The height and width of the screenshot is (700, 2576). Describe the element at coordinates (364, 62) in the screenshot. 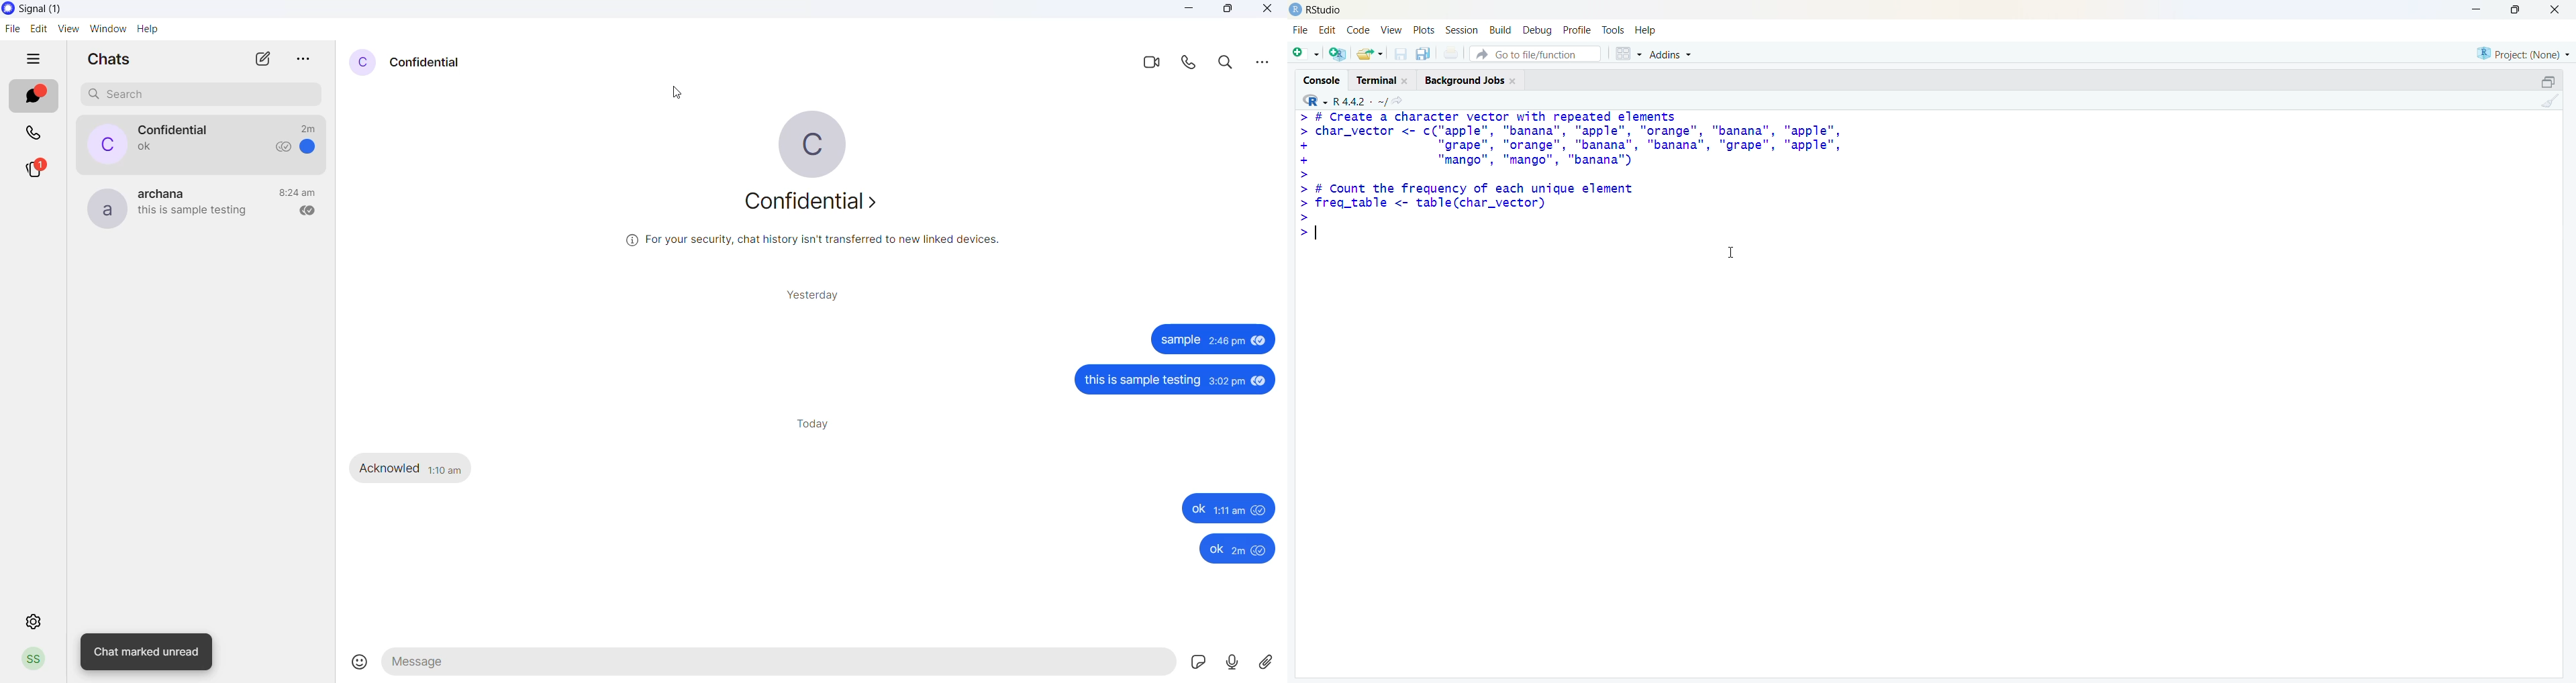

I see `profile picture` at that location.